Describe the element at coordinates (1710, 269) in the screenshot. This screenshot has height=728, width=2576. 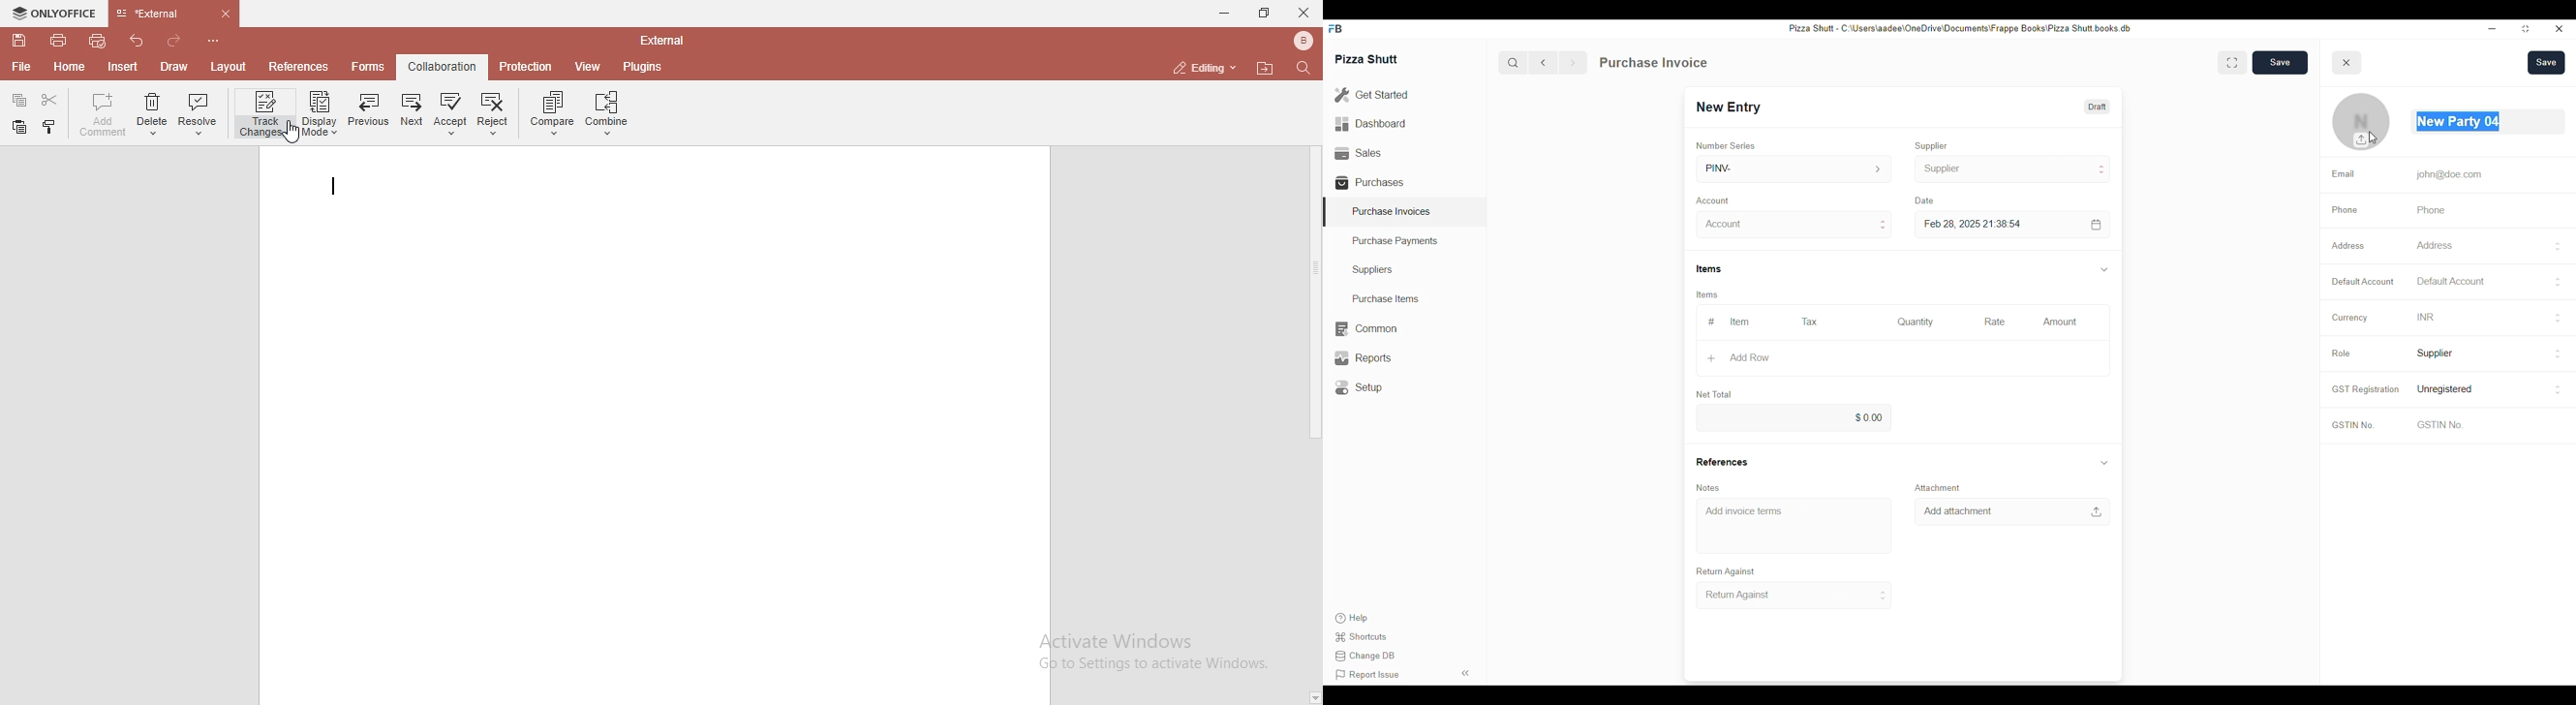
I see `Items` at that location.